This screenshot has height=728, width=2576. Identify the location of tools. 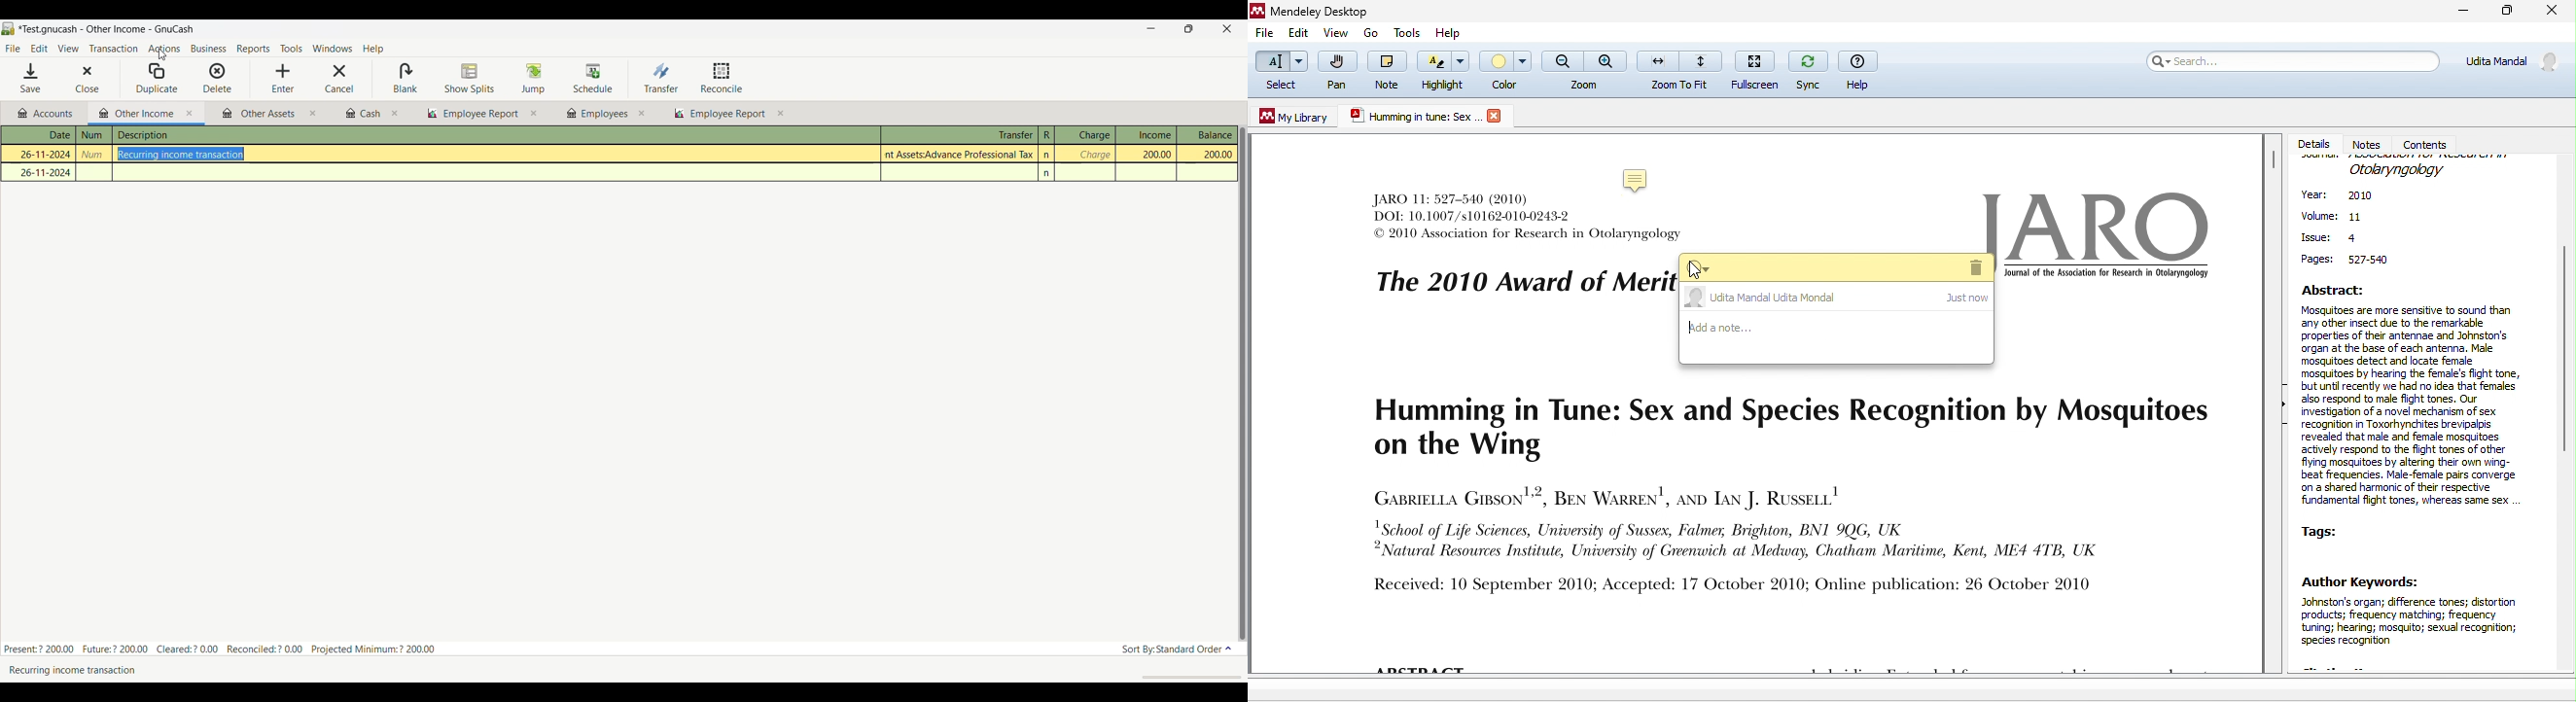
(1410, 33).